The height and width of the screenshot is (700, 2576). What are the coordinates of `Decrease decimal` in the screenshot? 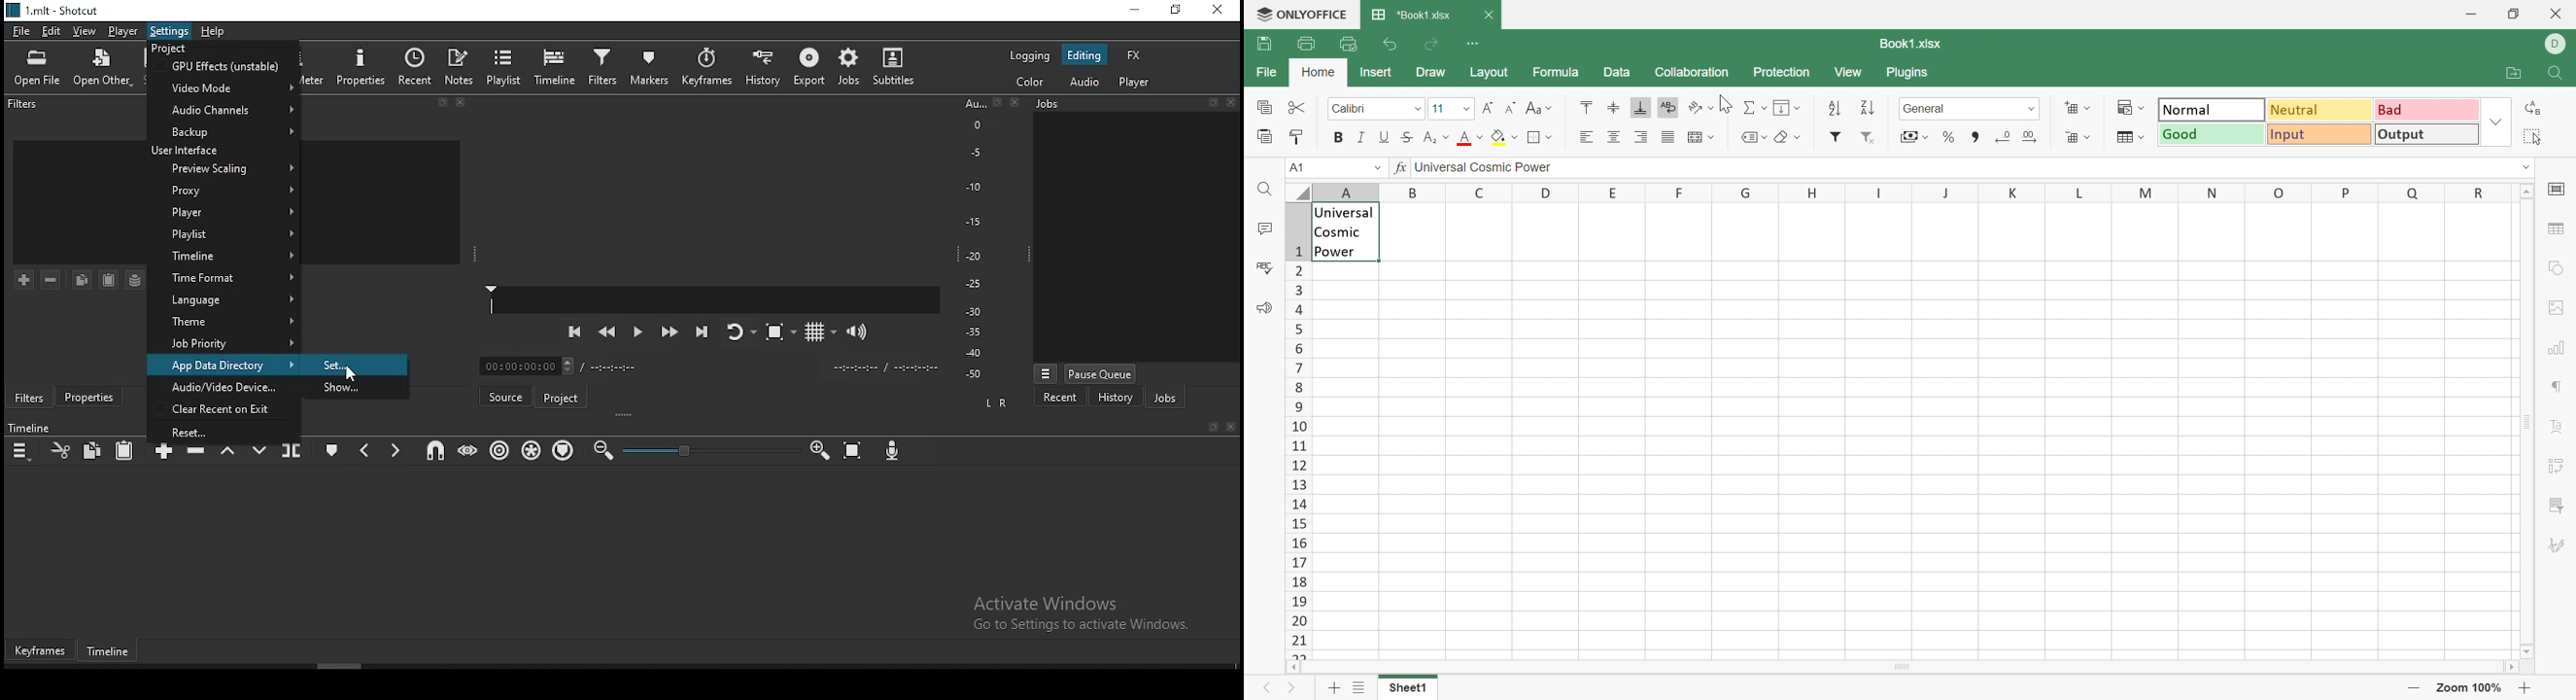 It's located at (2004, 138).